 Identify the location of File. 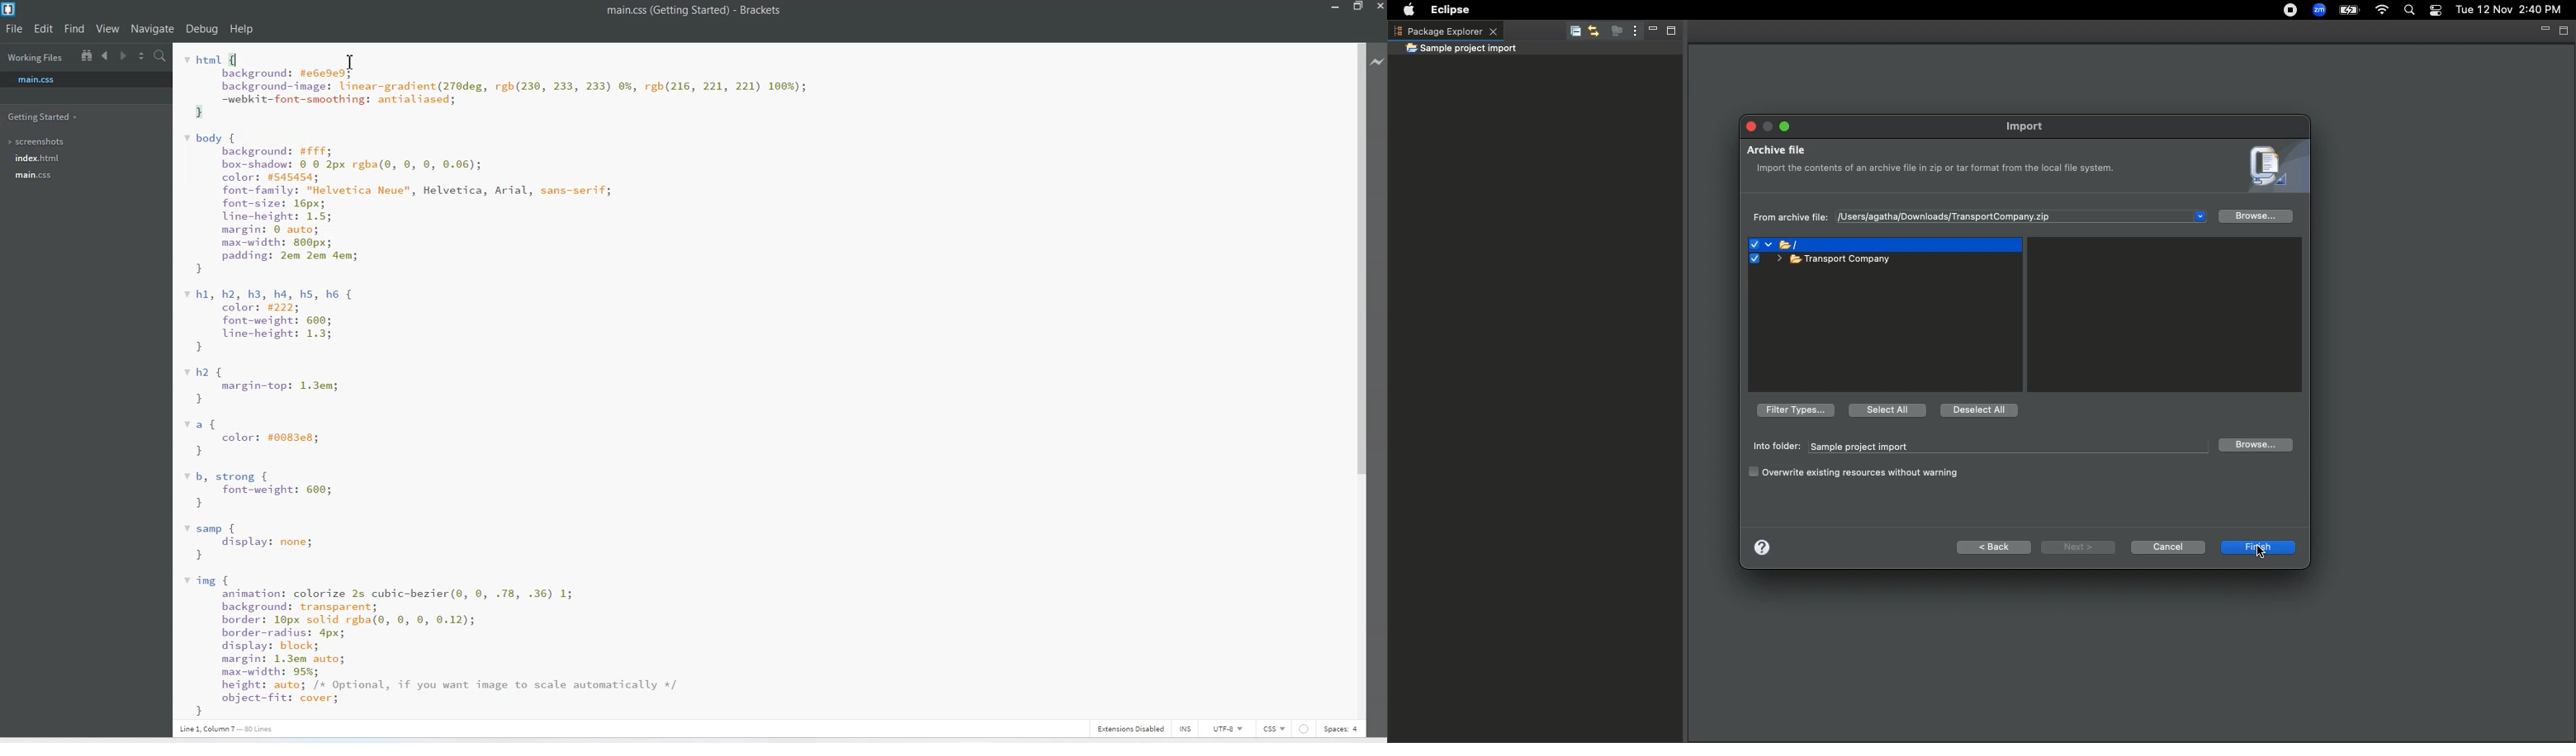
(14, 29).